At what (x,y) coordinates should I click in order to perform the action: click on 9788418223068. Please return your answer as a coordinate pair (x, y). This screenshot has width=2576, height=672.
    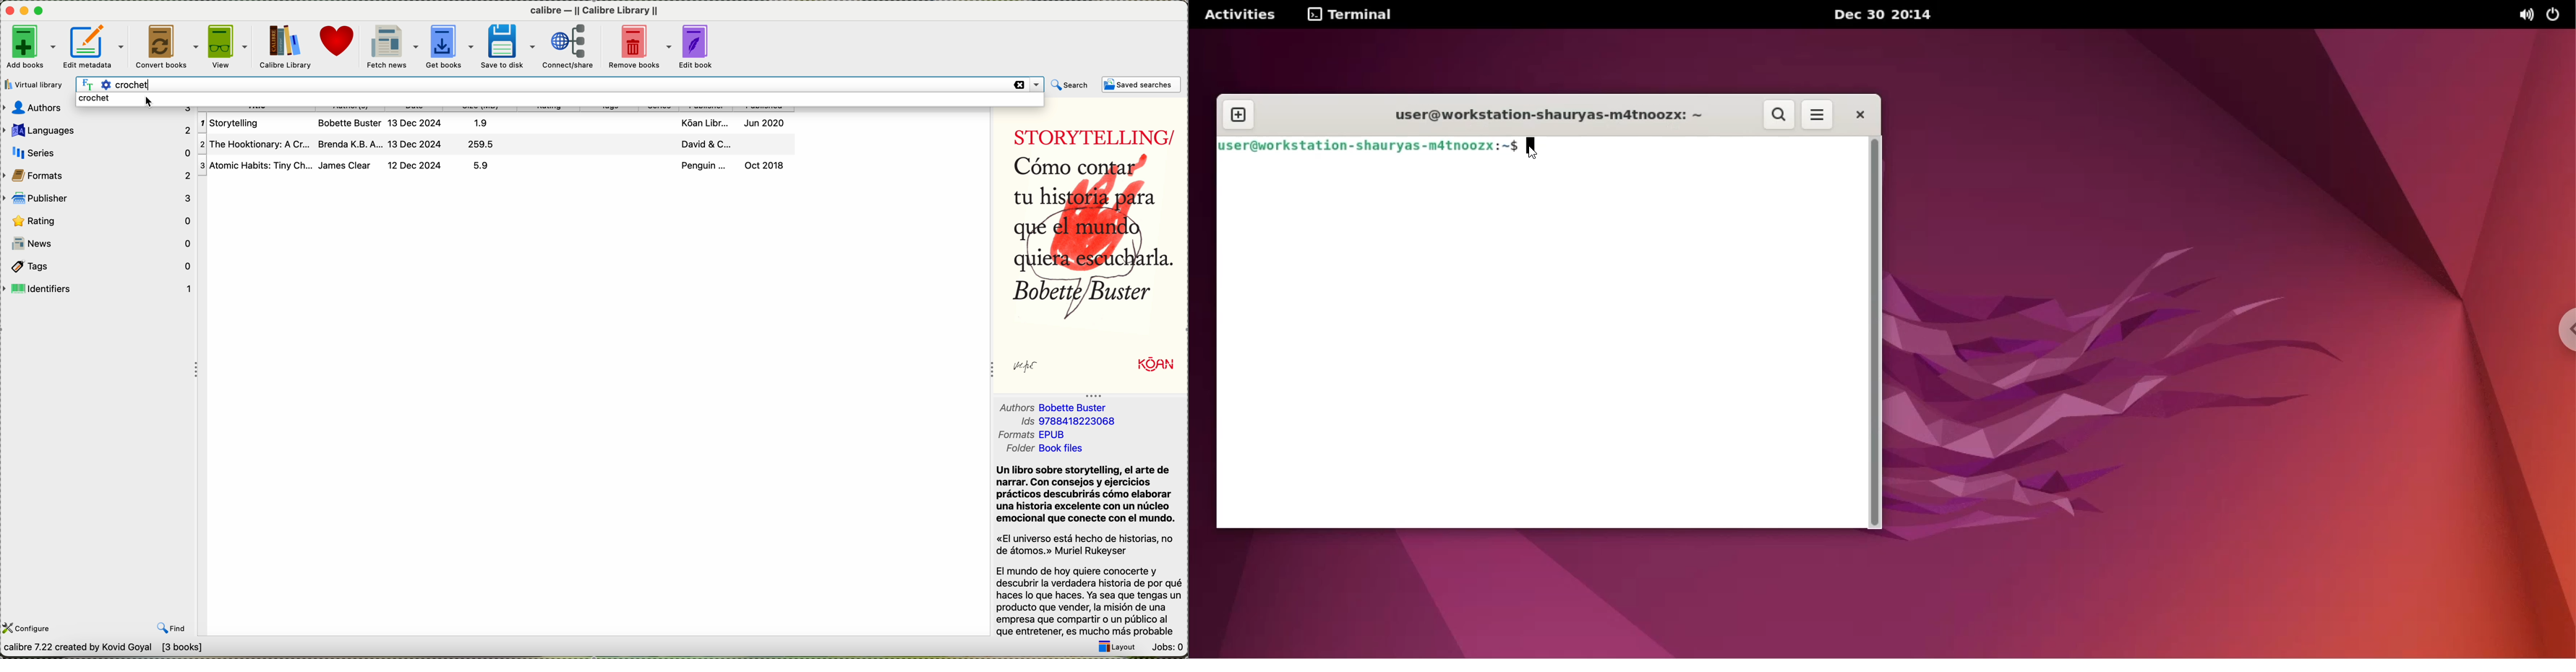
    Looking at the image, I should click on (1082, 423).